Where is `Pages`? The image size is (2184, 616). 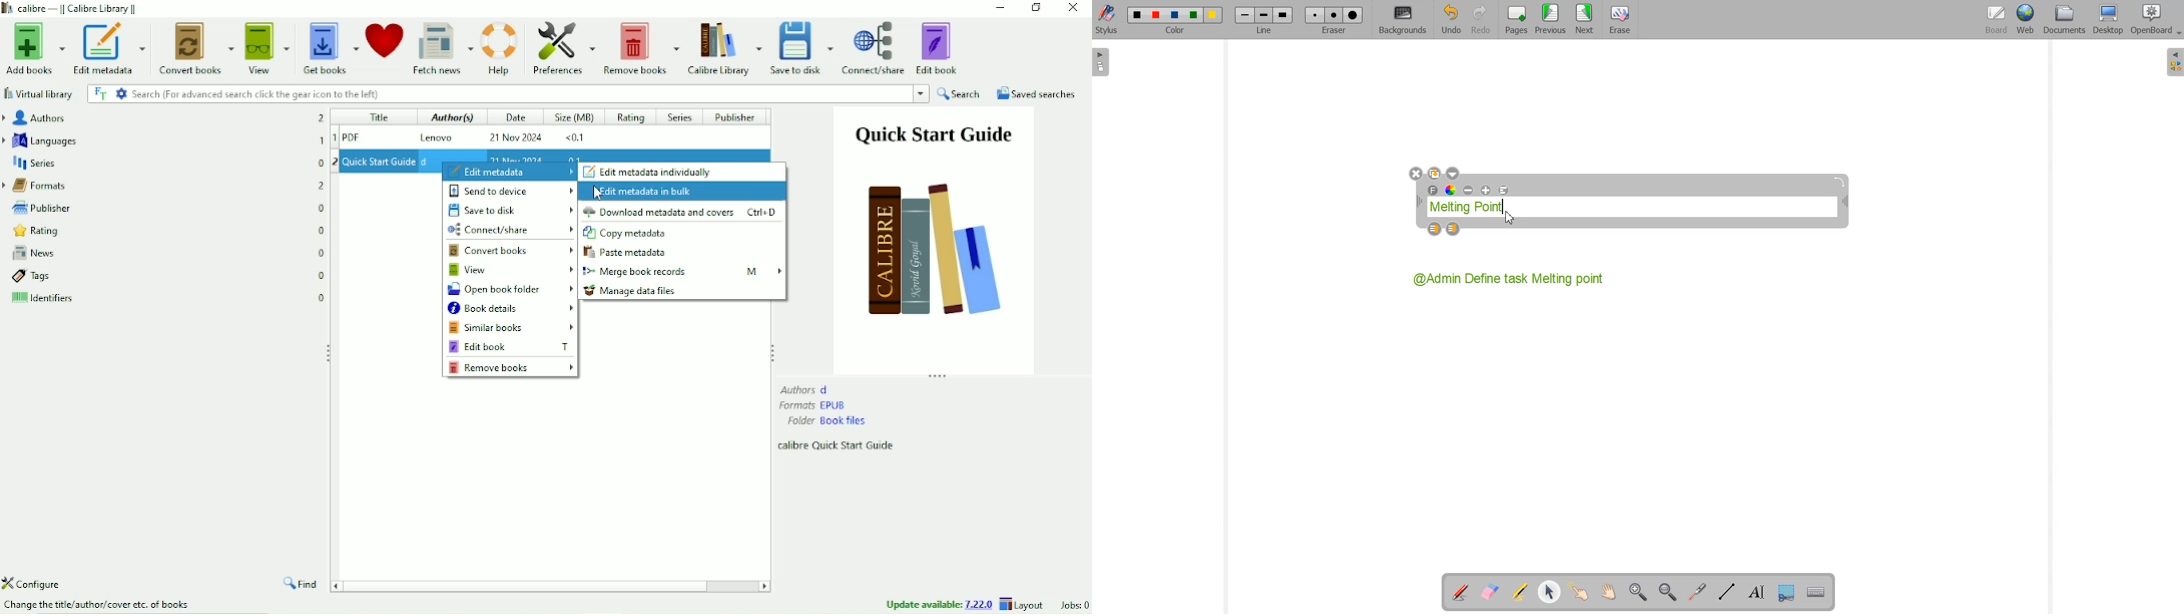
Pages is located at coordinates (1515, 20).